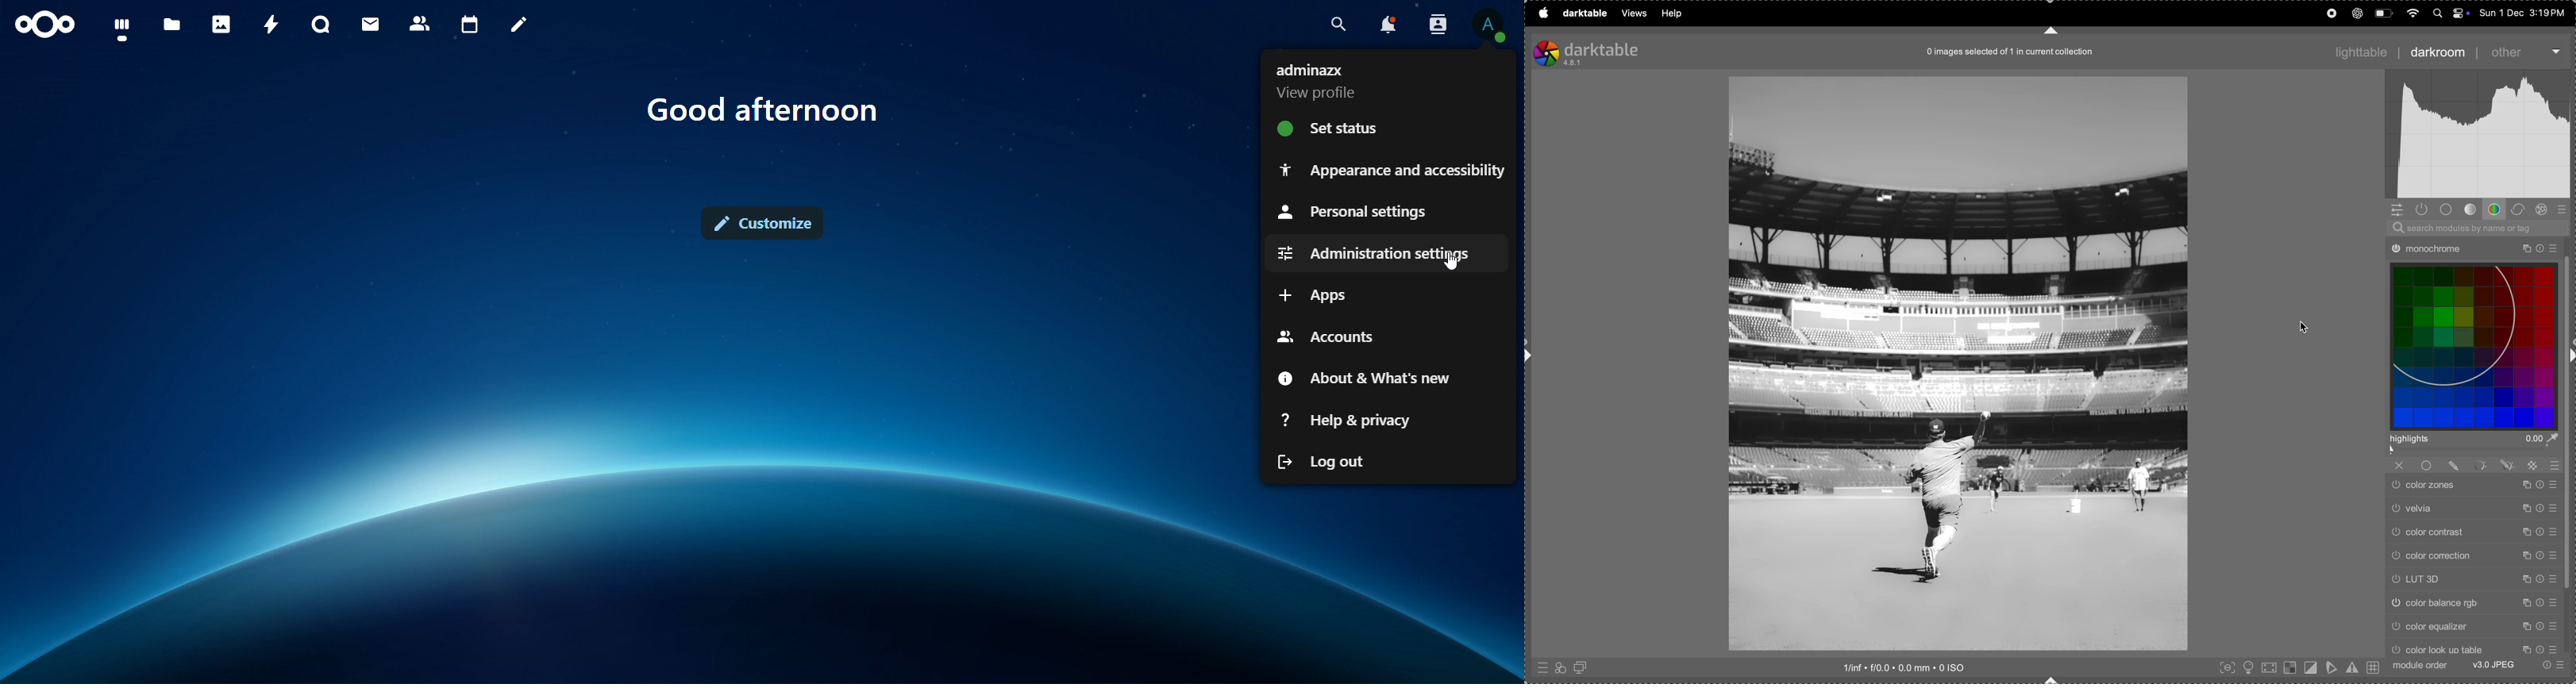 Image resolution: width=2576 pixels, height=700 pixels. I want to click on color rgb, so click(2473, 603).